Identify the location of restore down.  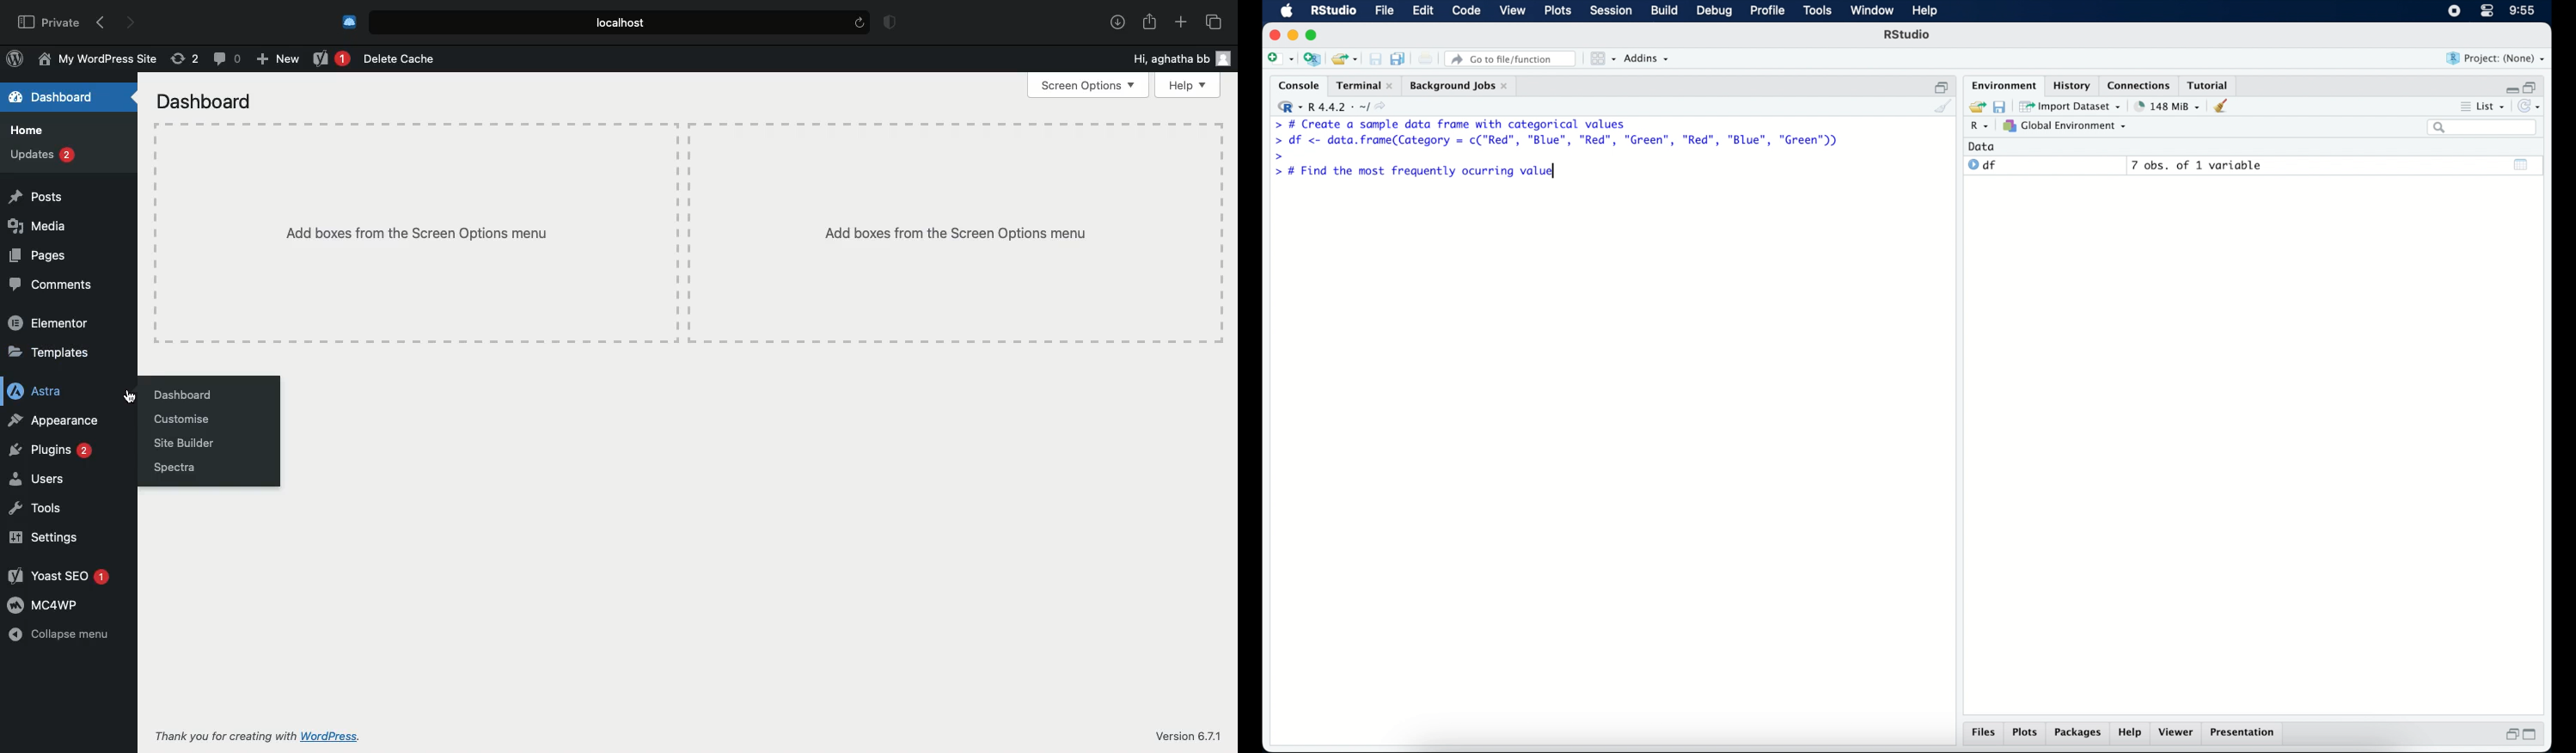
(2510, 734).